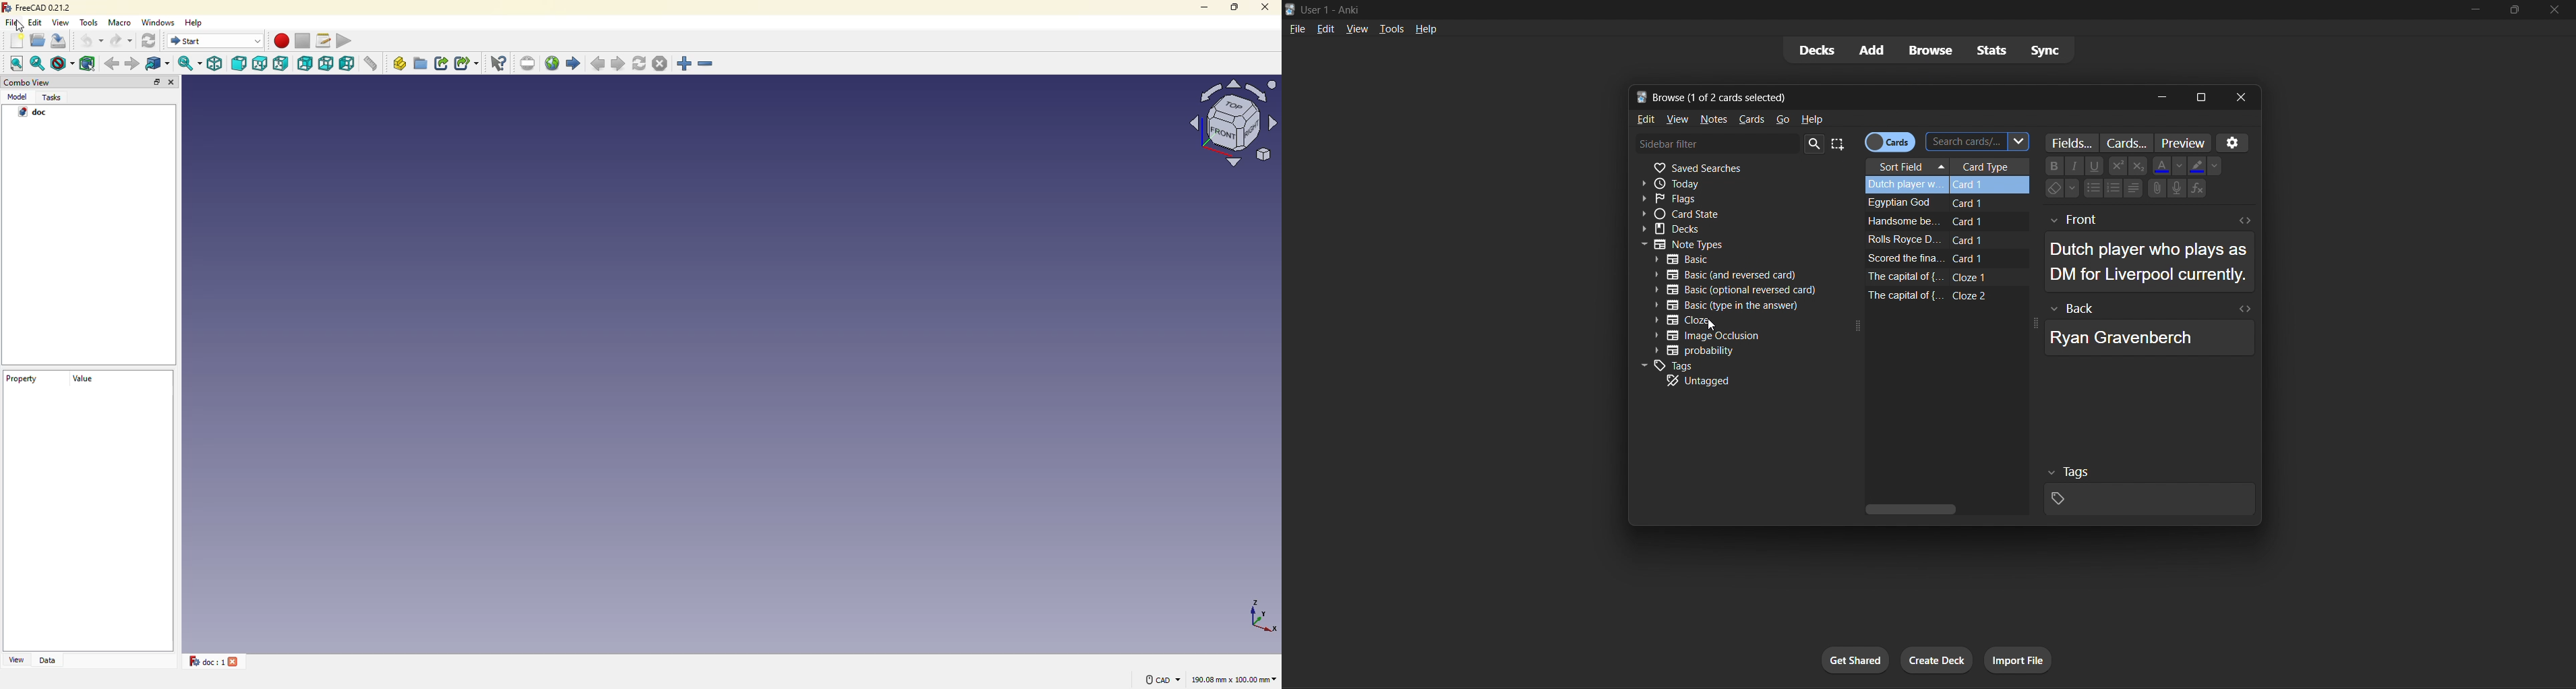 The image size is (2576, 700). Describe the element at coordinates (2553, 9) in the screenshot. I see `close` at that location.